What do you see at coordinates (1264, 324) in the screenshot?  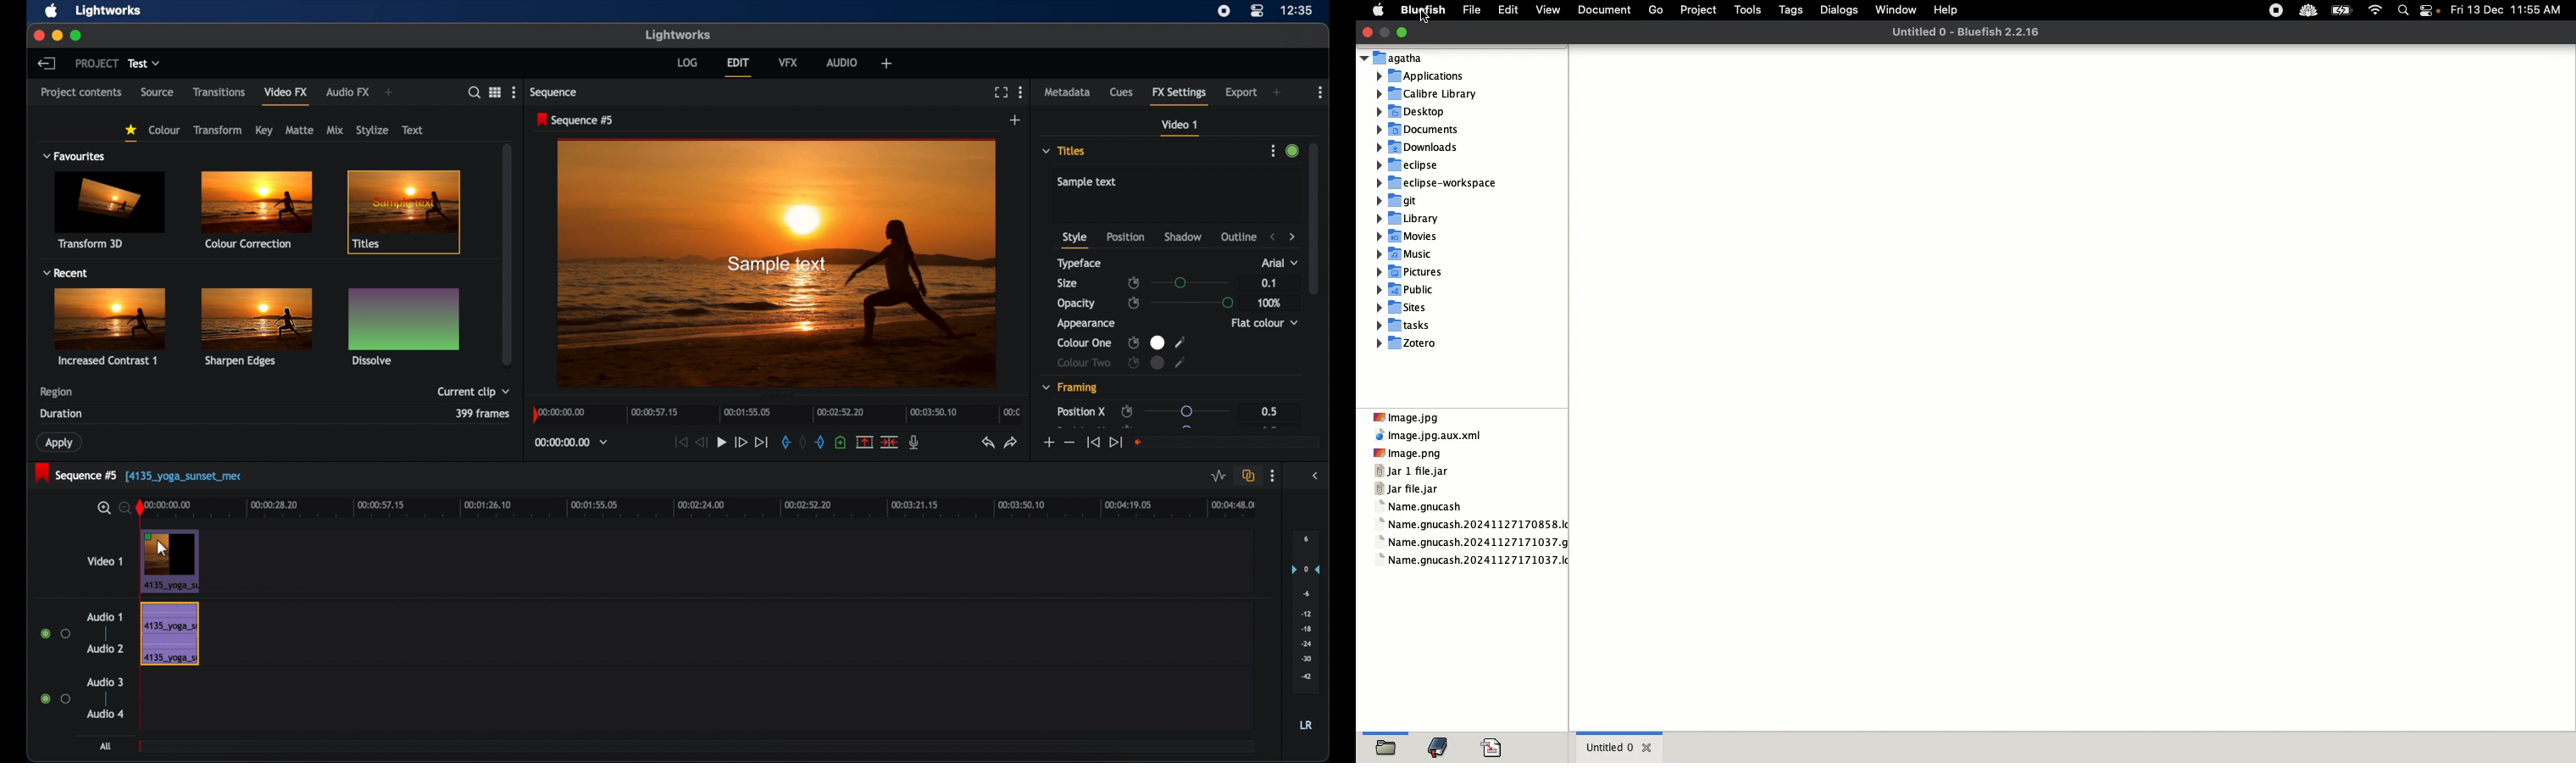 I see `flat color dropdown` at bounding box center [1264, 324].